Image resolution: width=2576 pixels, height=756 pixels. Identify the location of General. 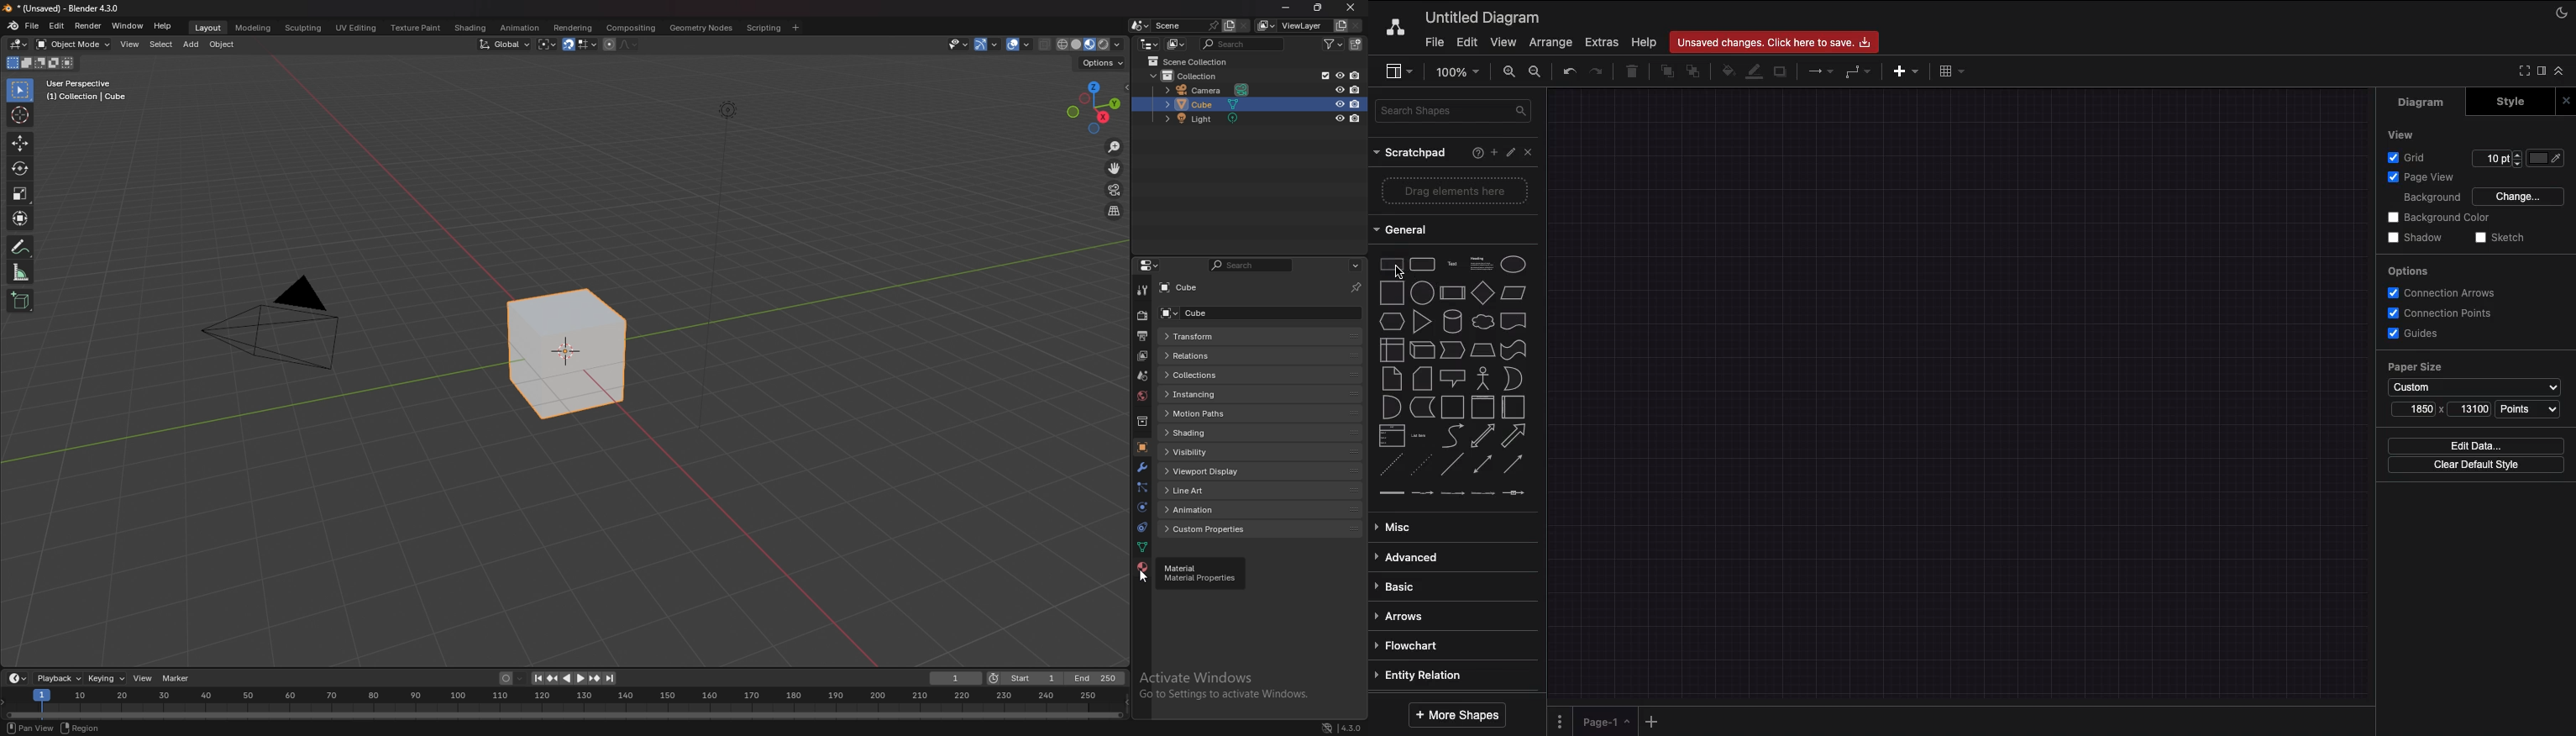
(1405, 229).